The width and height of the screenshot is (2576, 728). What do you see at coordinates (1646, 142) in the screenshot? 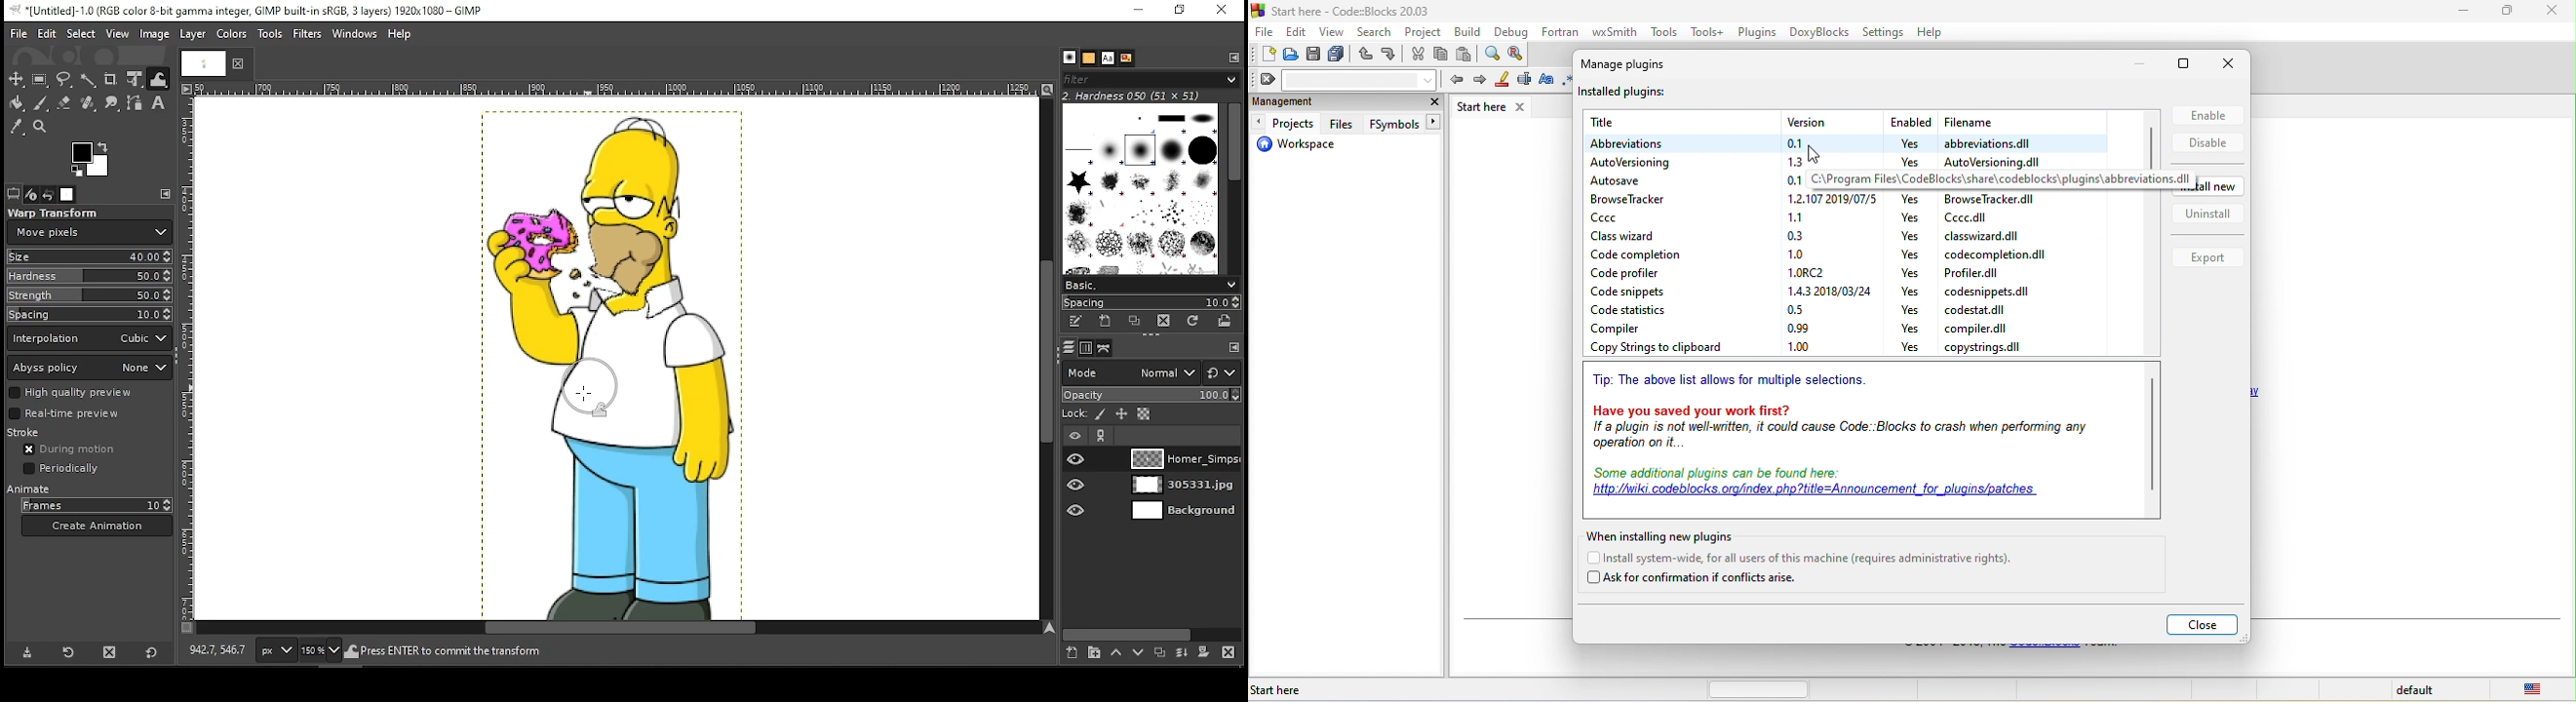
I see `abbreviation` at bounding box center [1646, 142].